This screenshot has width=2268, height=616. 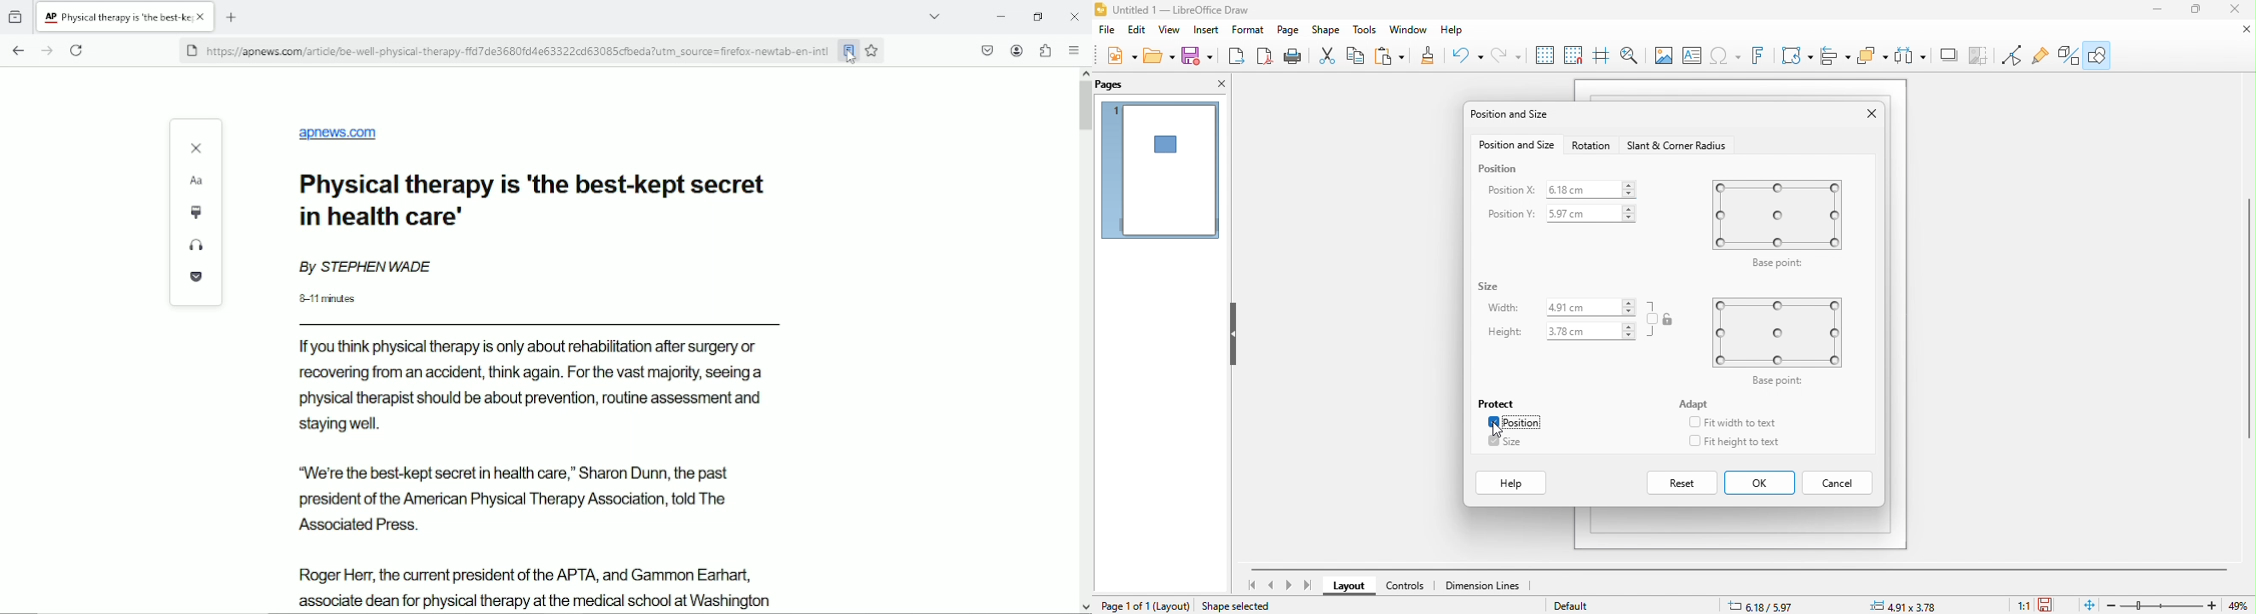 What do you see at coordinates (1197, 55) in the screenshot?
I see `save` at bounding box center [1197, 55].